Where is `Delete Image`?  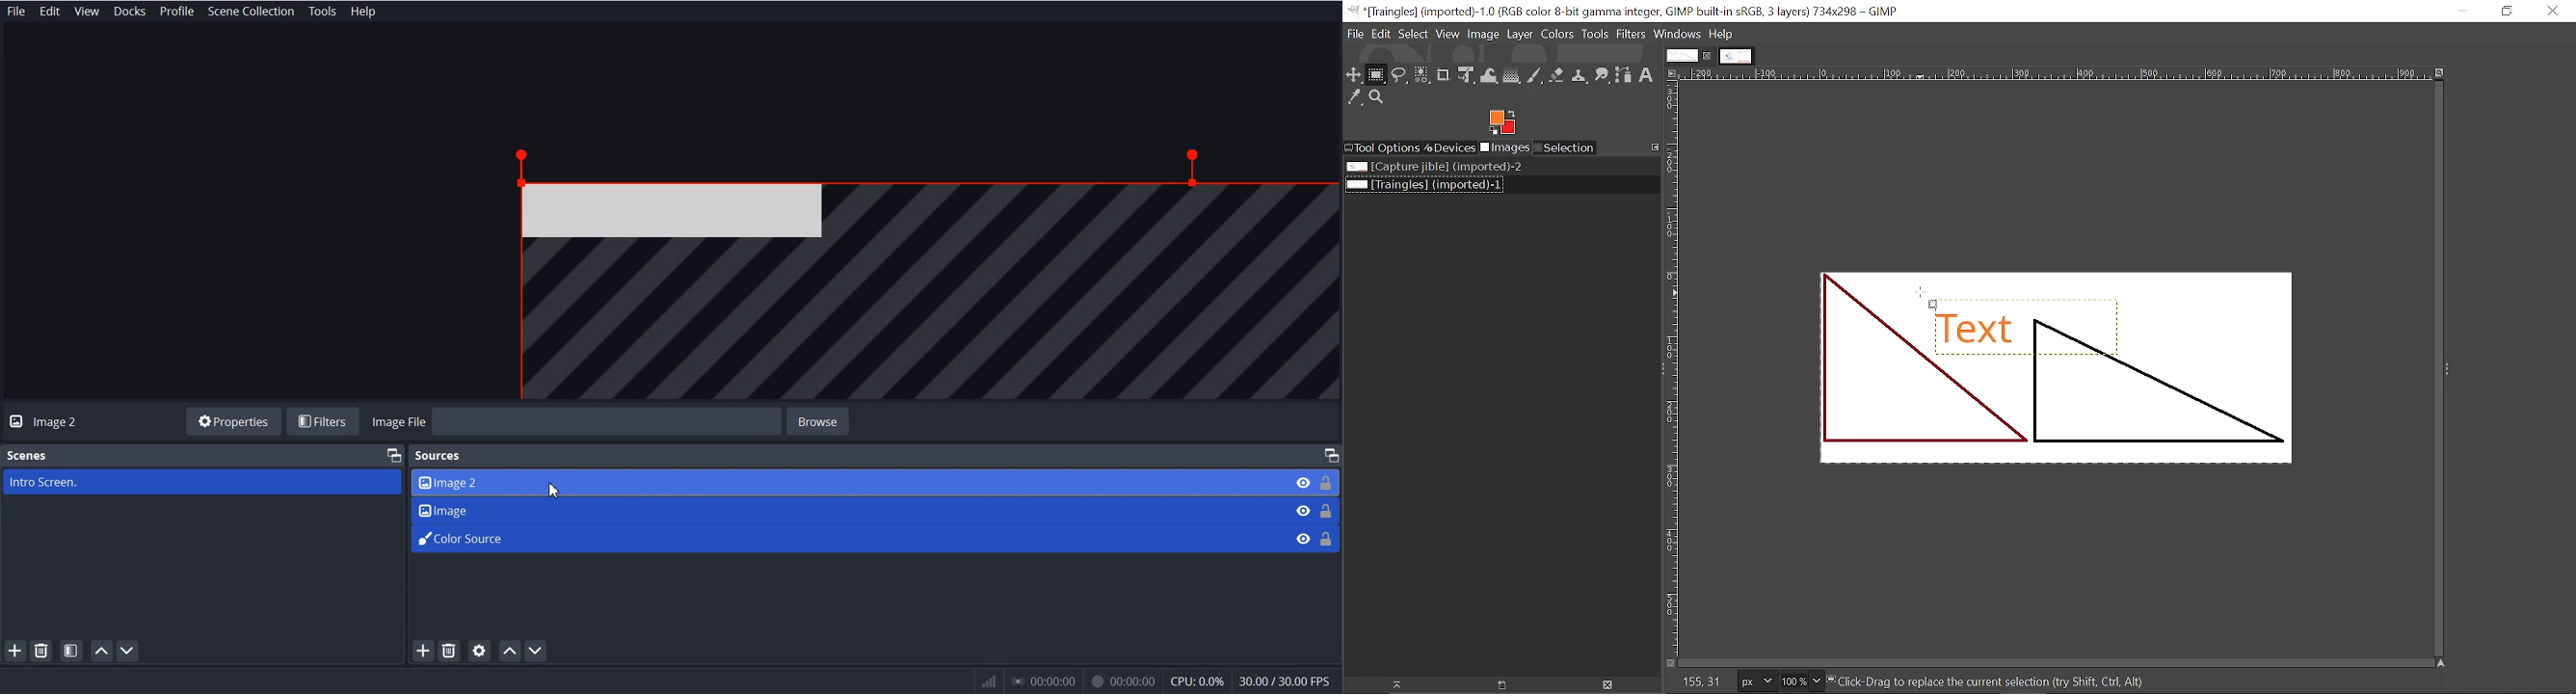 Delete Image is located at coordinates (1607, 684).